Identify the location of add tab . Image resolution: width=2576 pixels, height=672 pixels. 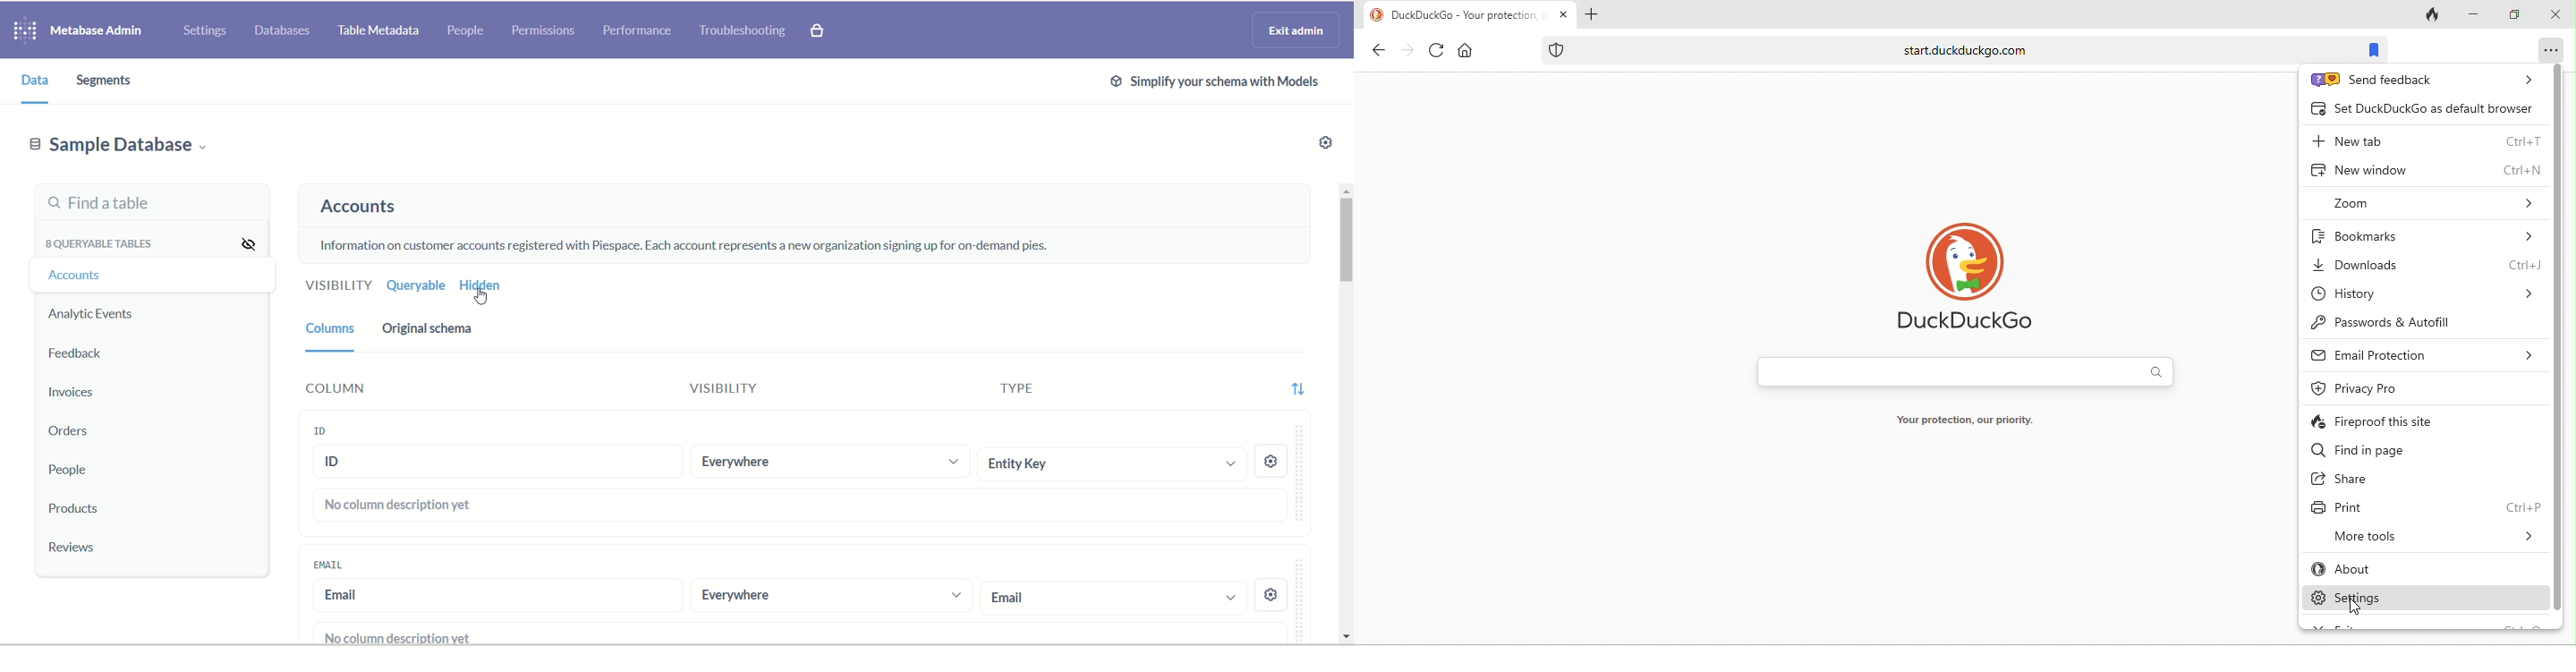
(1594, 15).